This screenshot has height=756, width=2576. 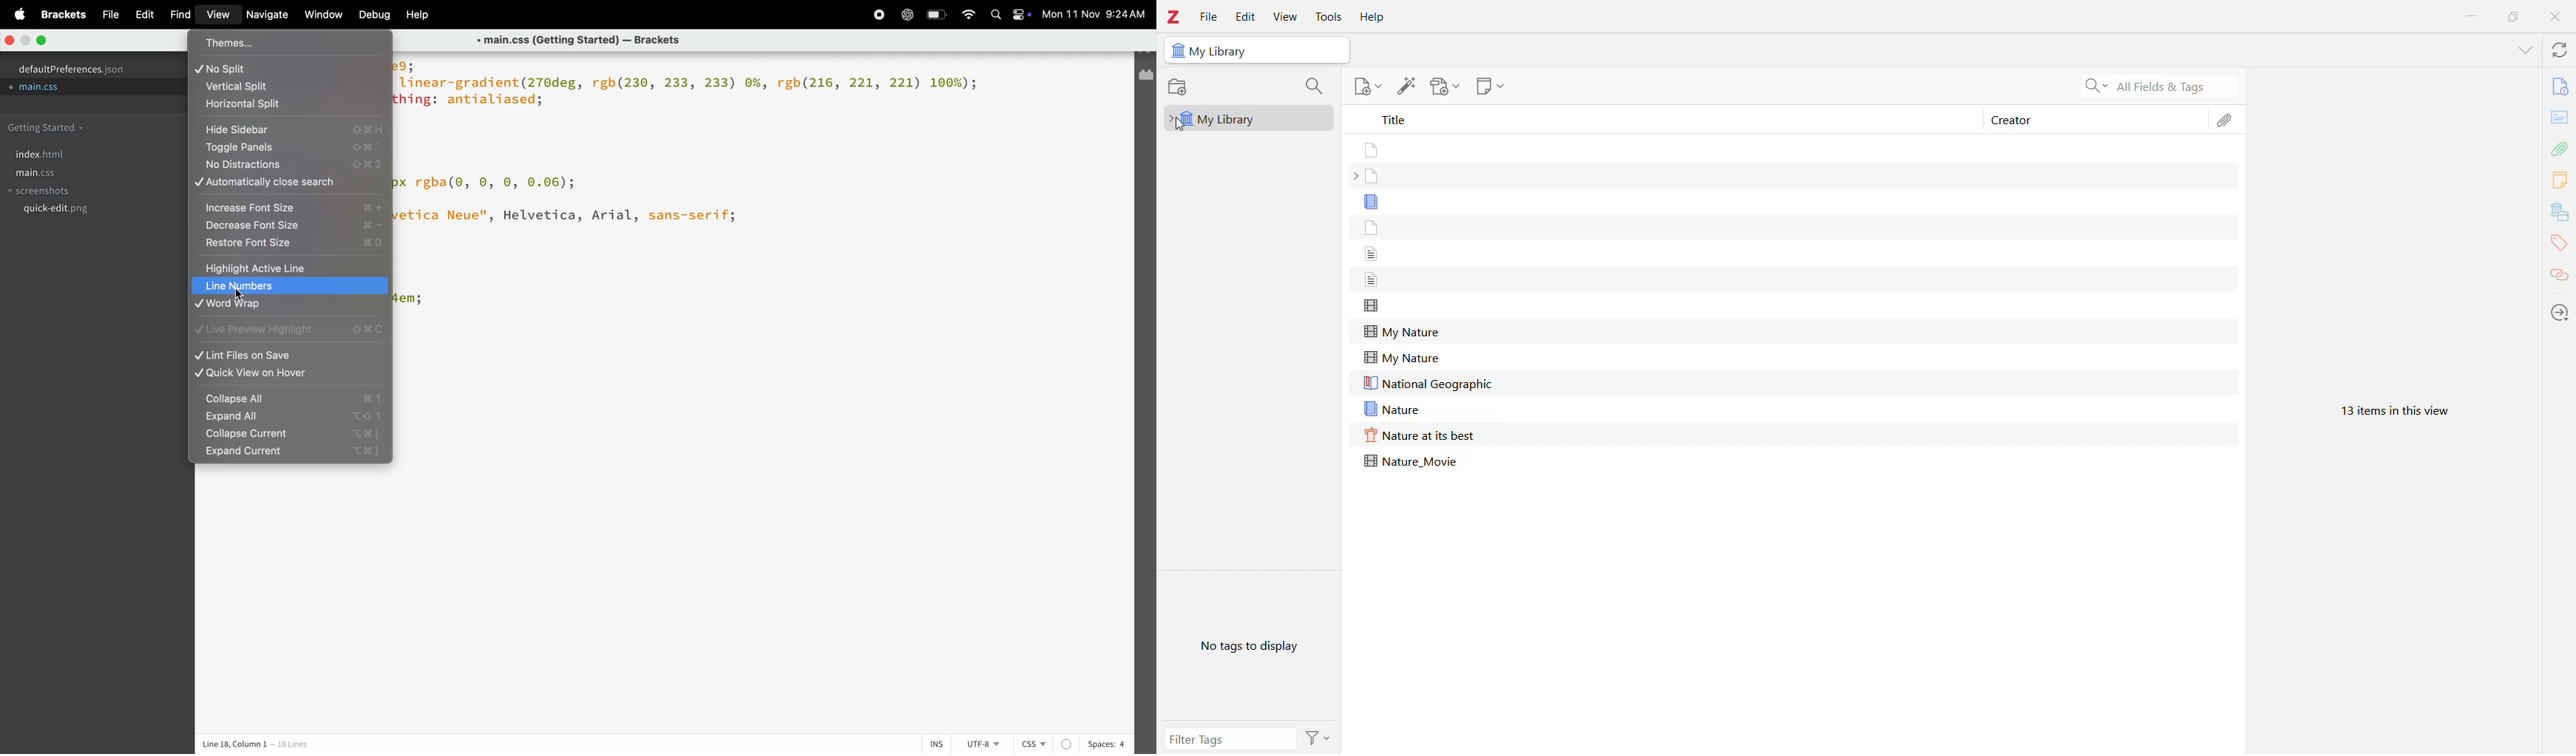 What do you see at coordinates (290, 286) in the screenshot?
I see `line numbers` at bounding box center [290, 286].